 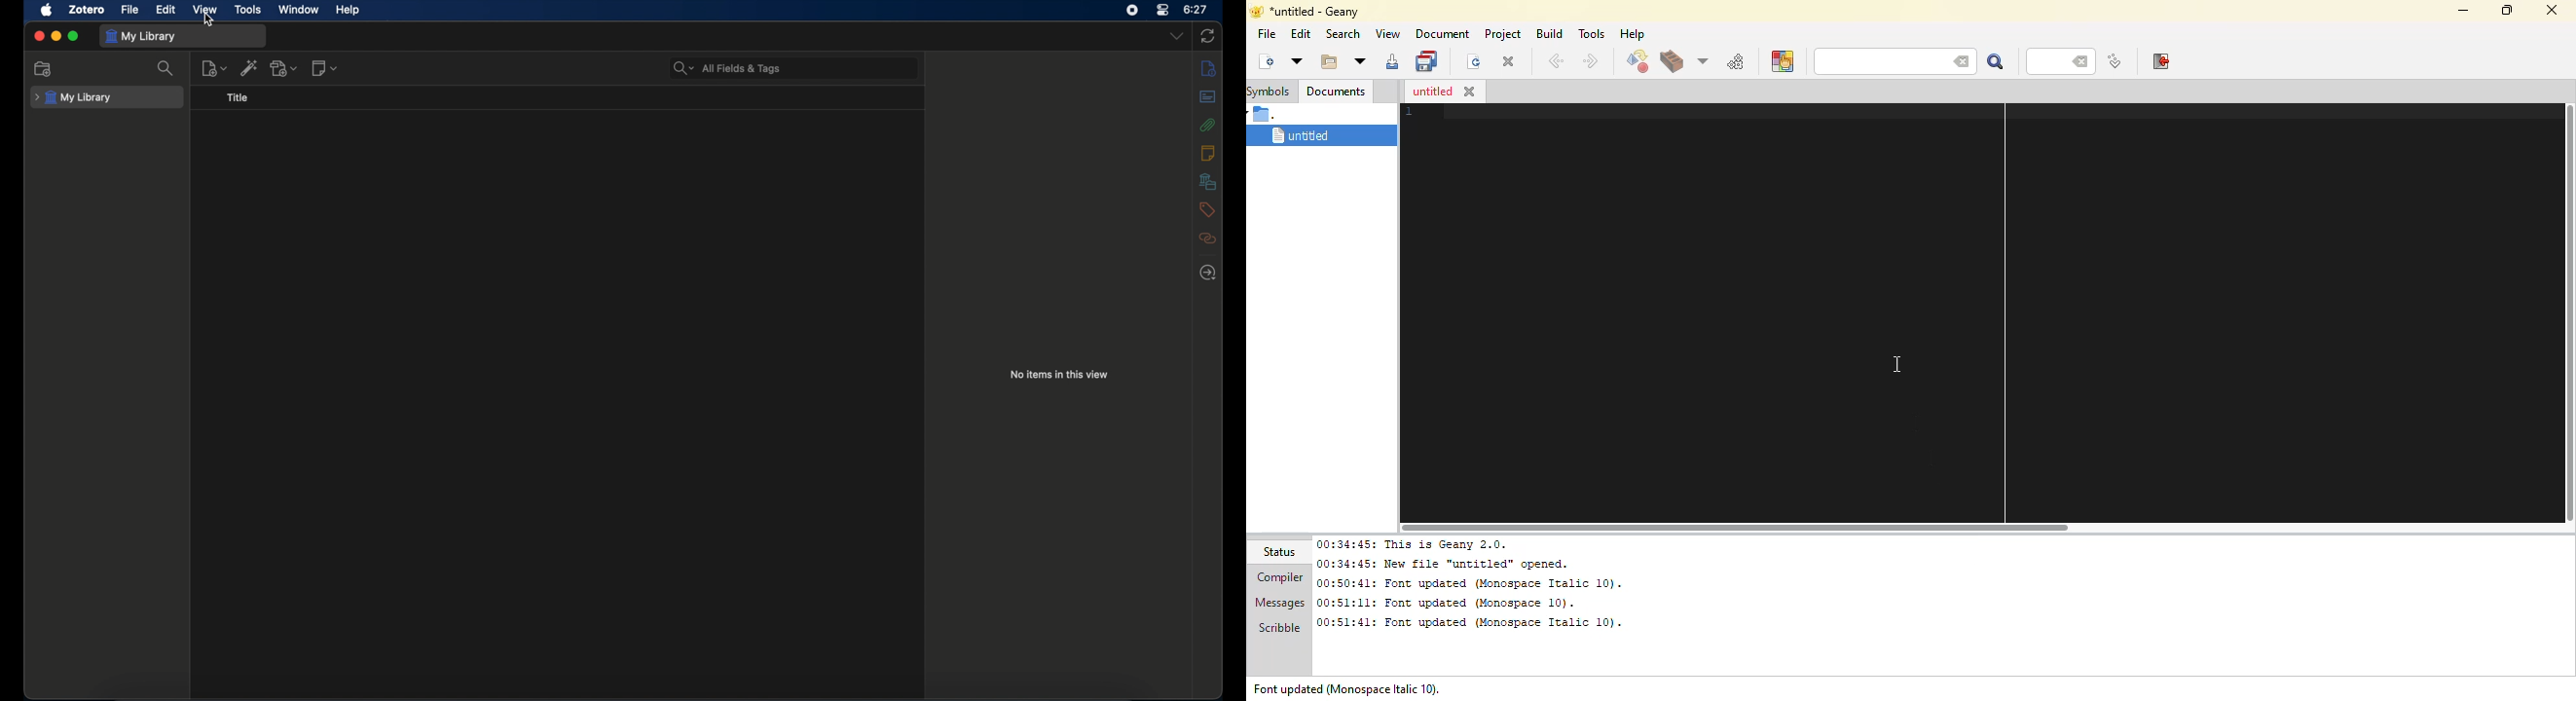 I want to click on back space, so click(x=1957, y=59).